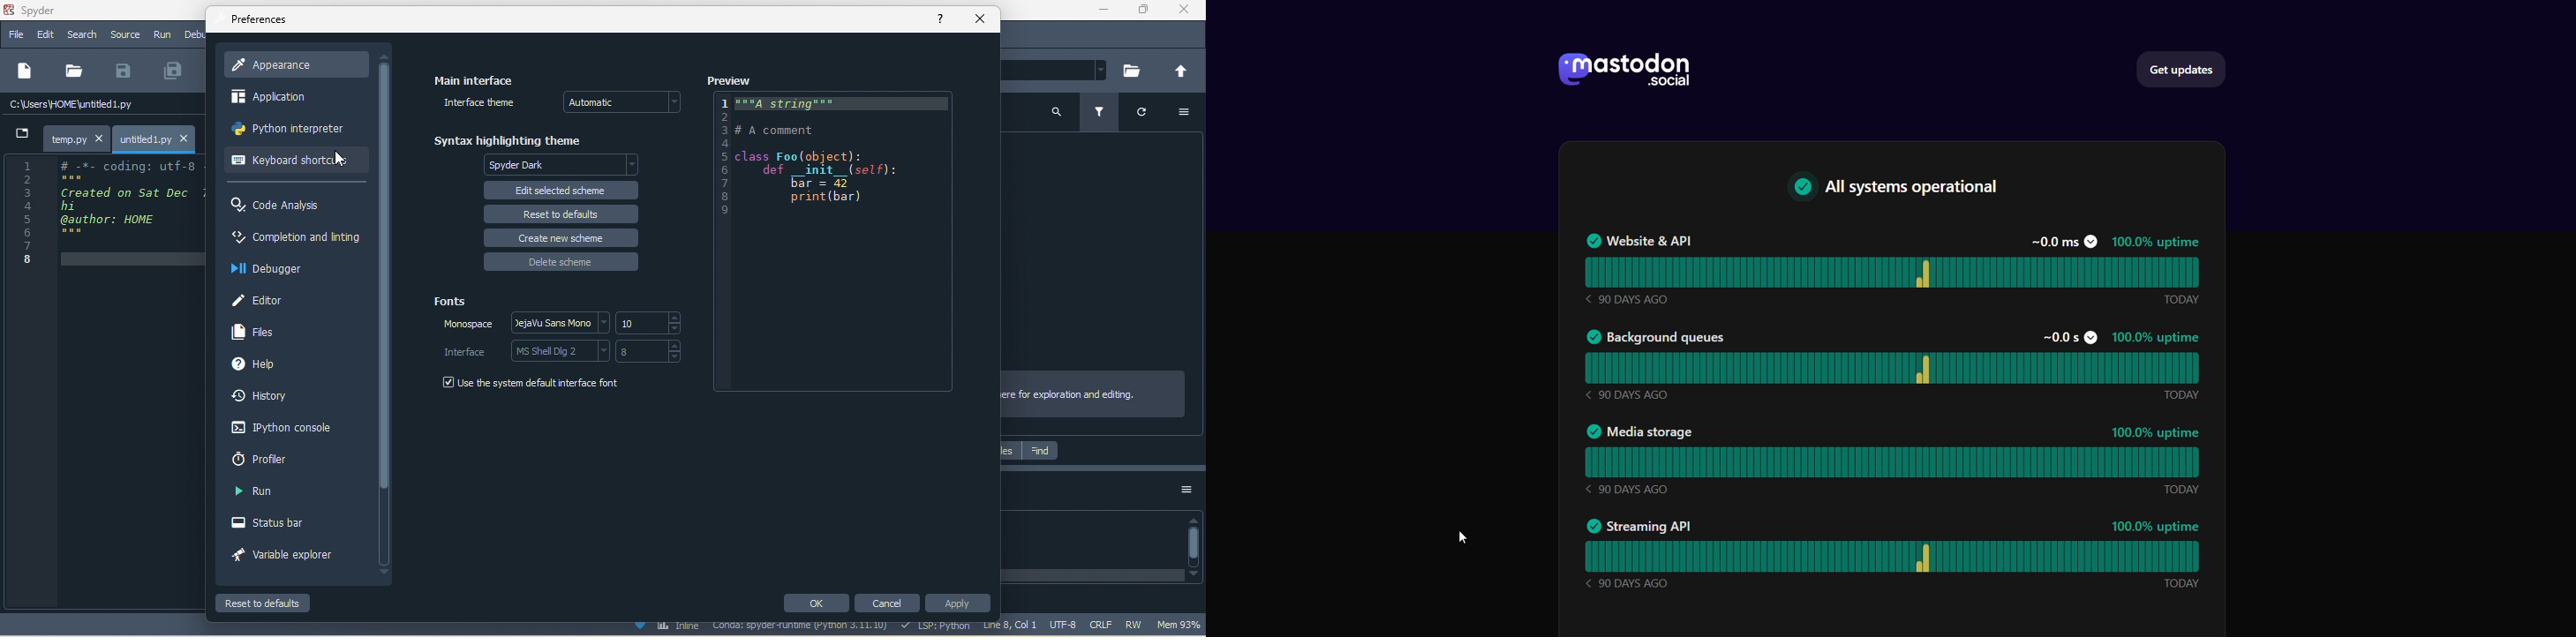 Image resolution: width=2576 pixels, height=644 pixels. Describe the element at coordinates (259, 367) in the screenshot. I see `help` at that location.